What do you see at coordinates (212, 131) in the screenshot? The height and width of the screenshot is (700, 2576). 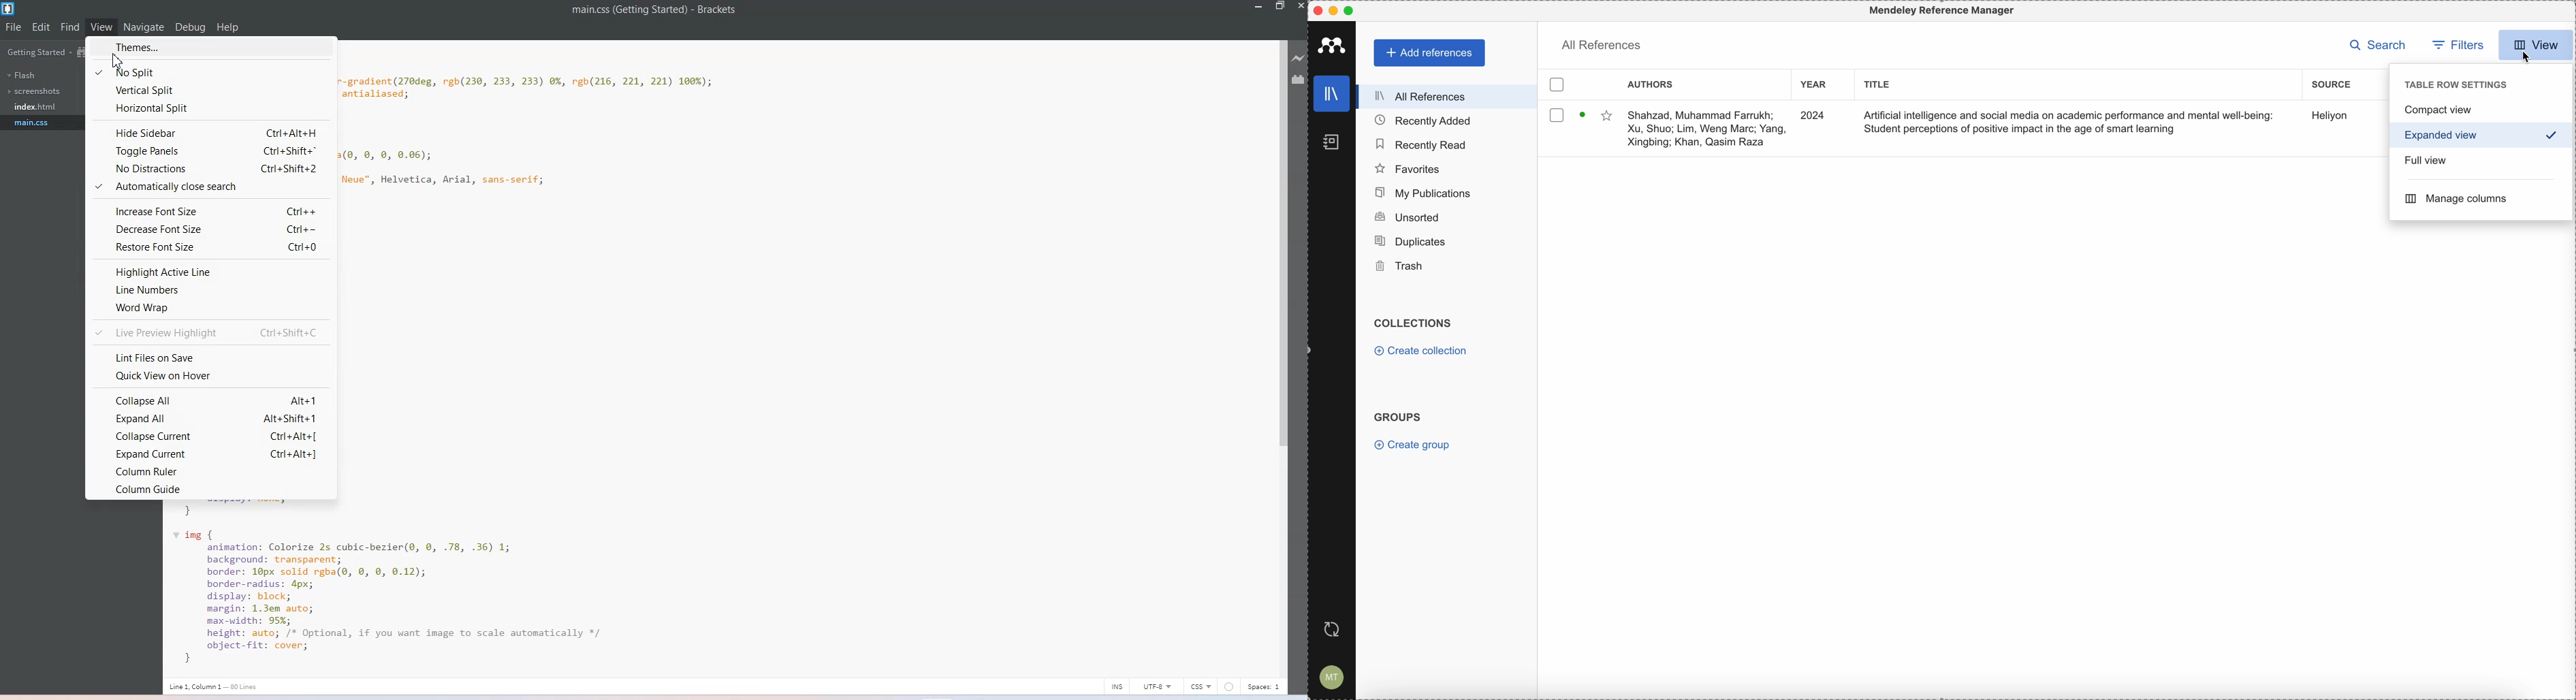 I see `Hide sidebar` at bounding box center [212, 131].